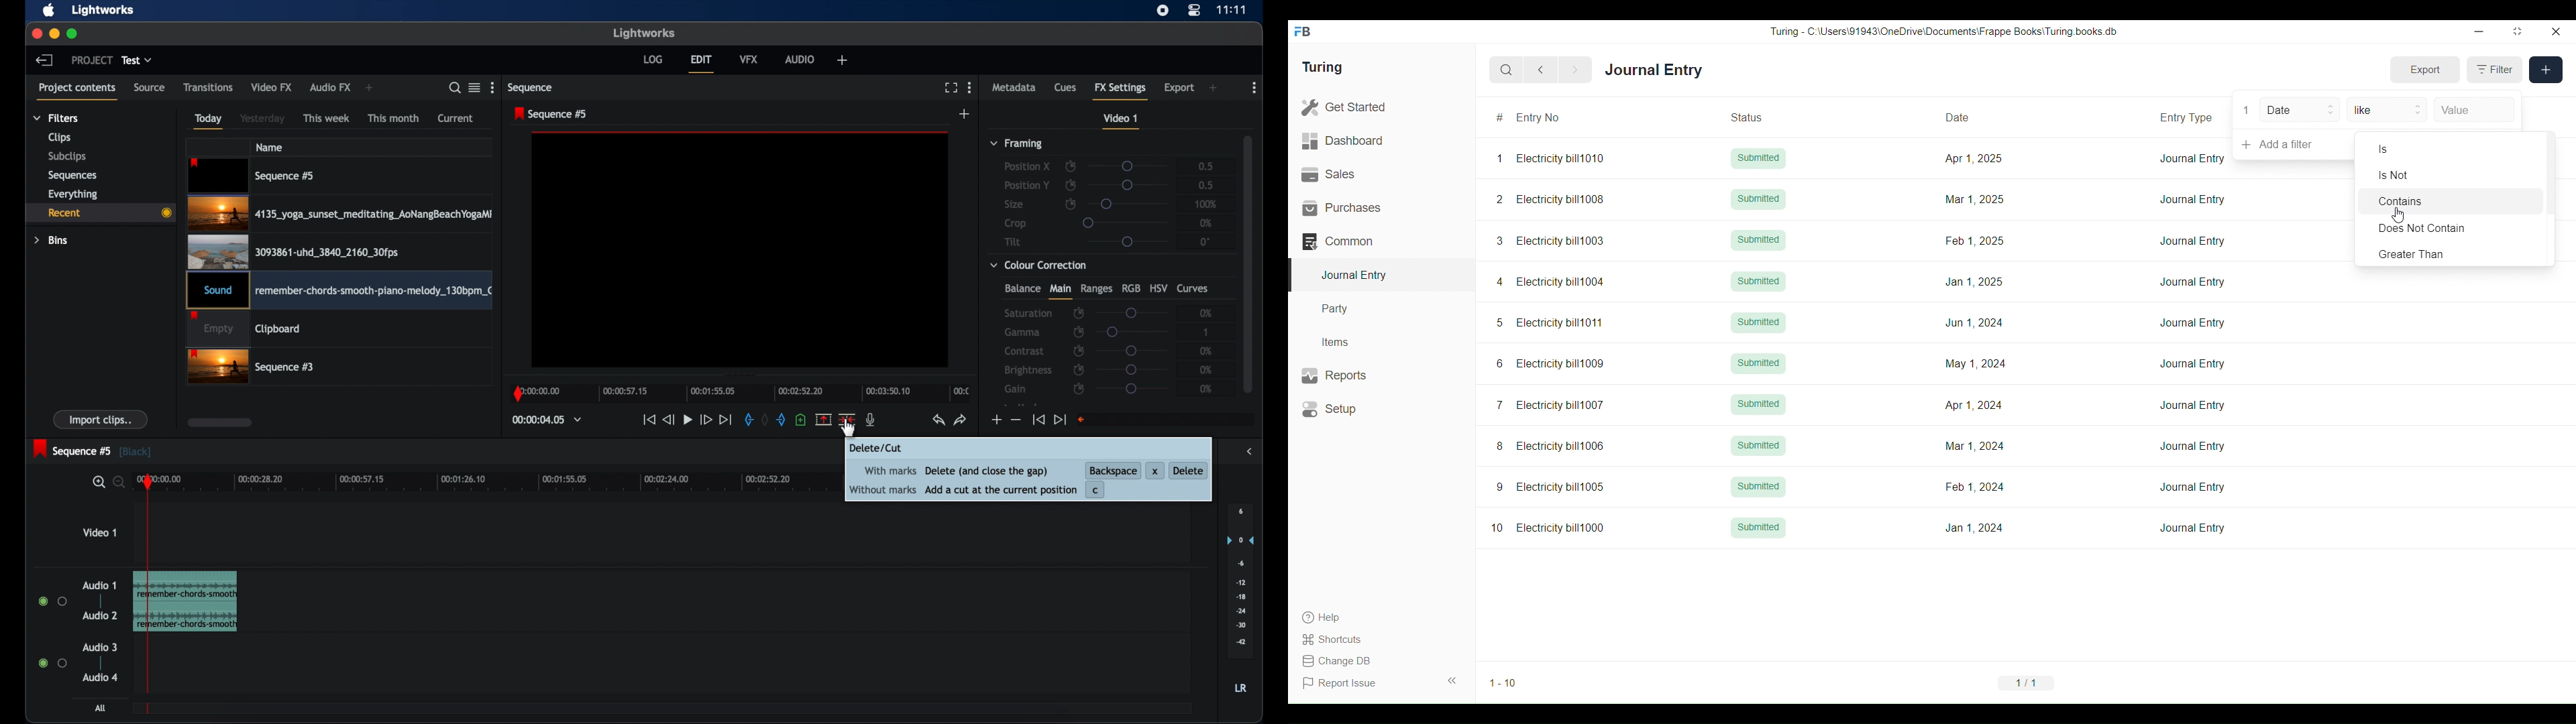 This screenshot has height=728, width=2576. What do you see at coordinates (1132, 369) in the screenshot?
I see `slider` at bounding box center [1132, 369].